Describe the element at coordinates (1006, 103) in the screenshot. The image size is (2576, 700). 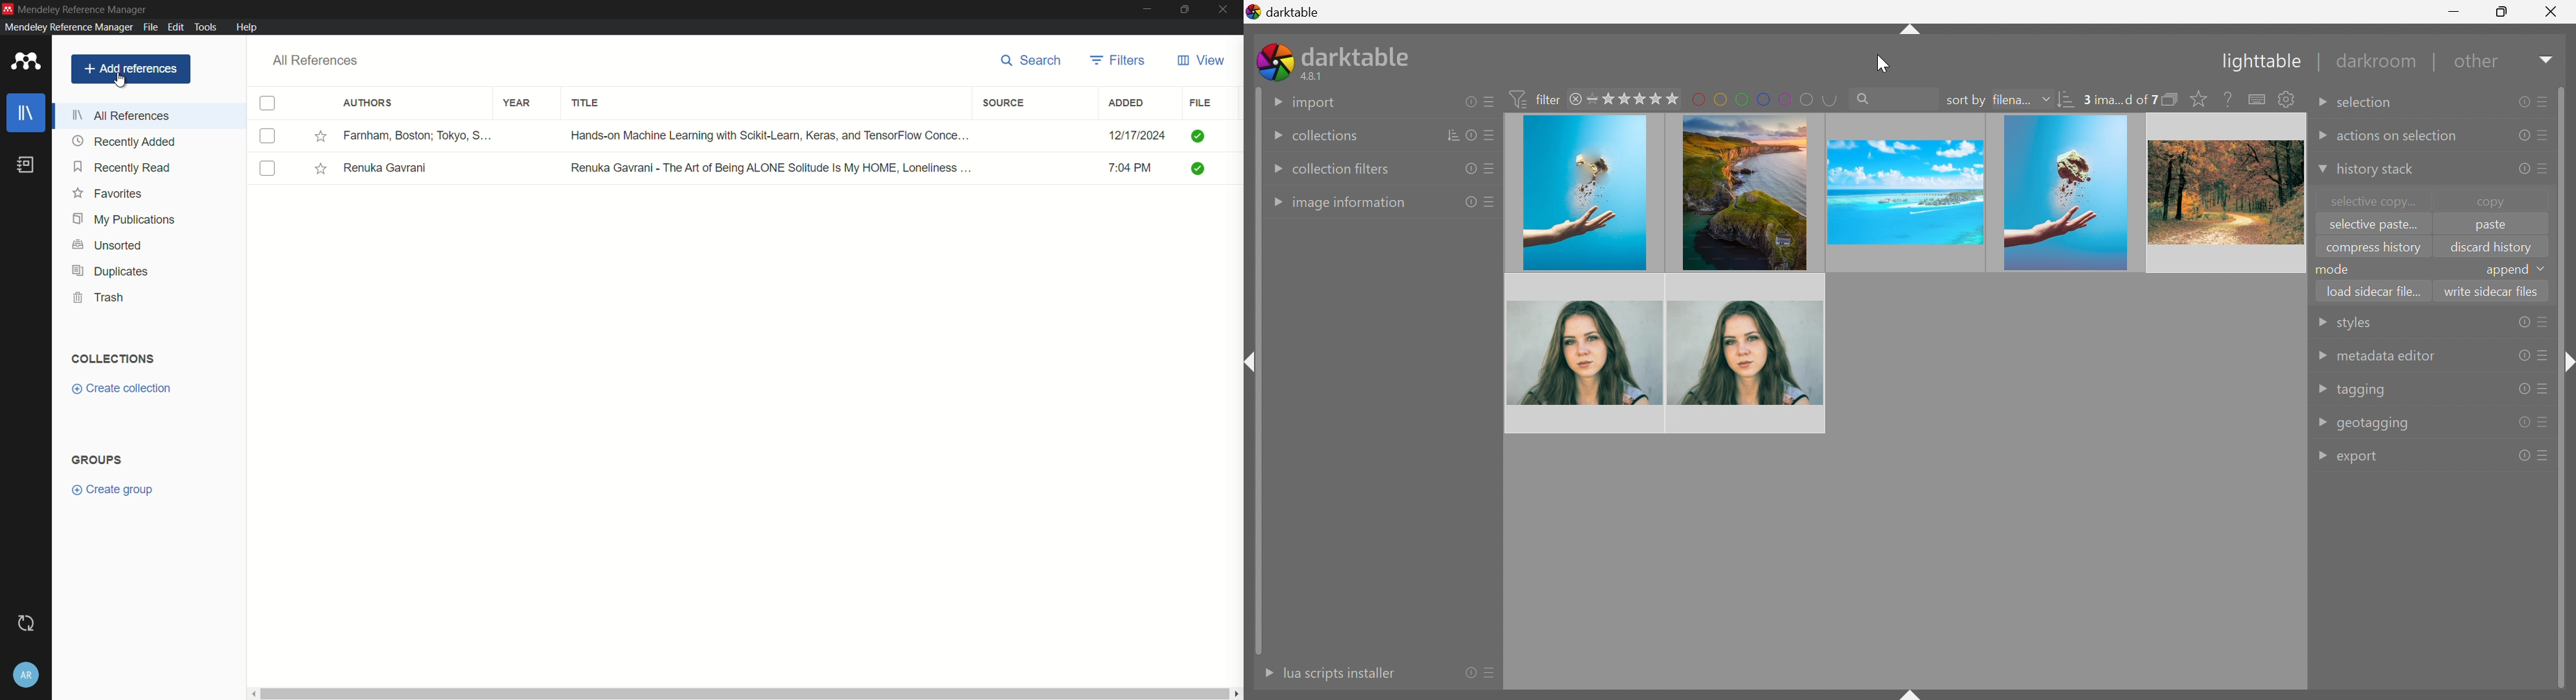
I see `source` at that location.